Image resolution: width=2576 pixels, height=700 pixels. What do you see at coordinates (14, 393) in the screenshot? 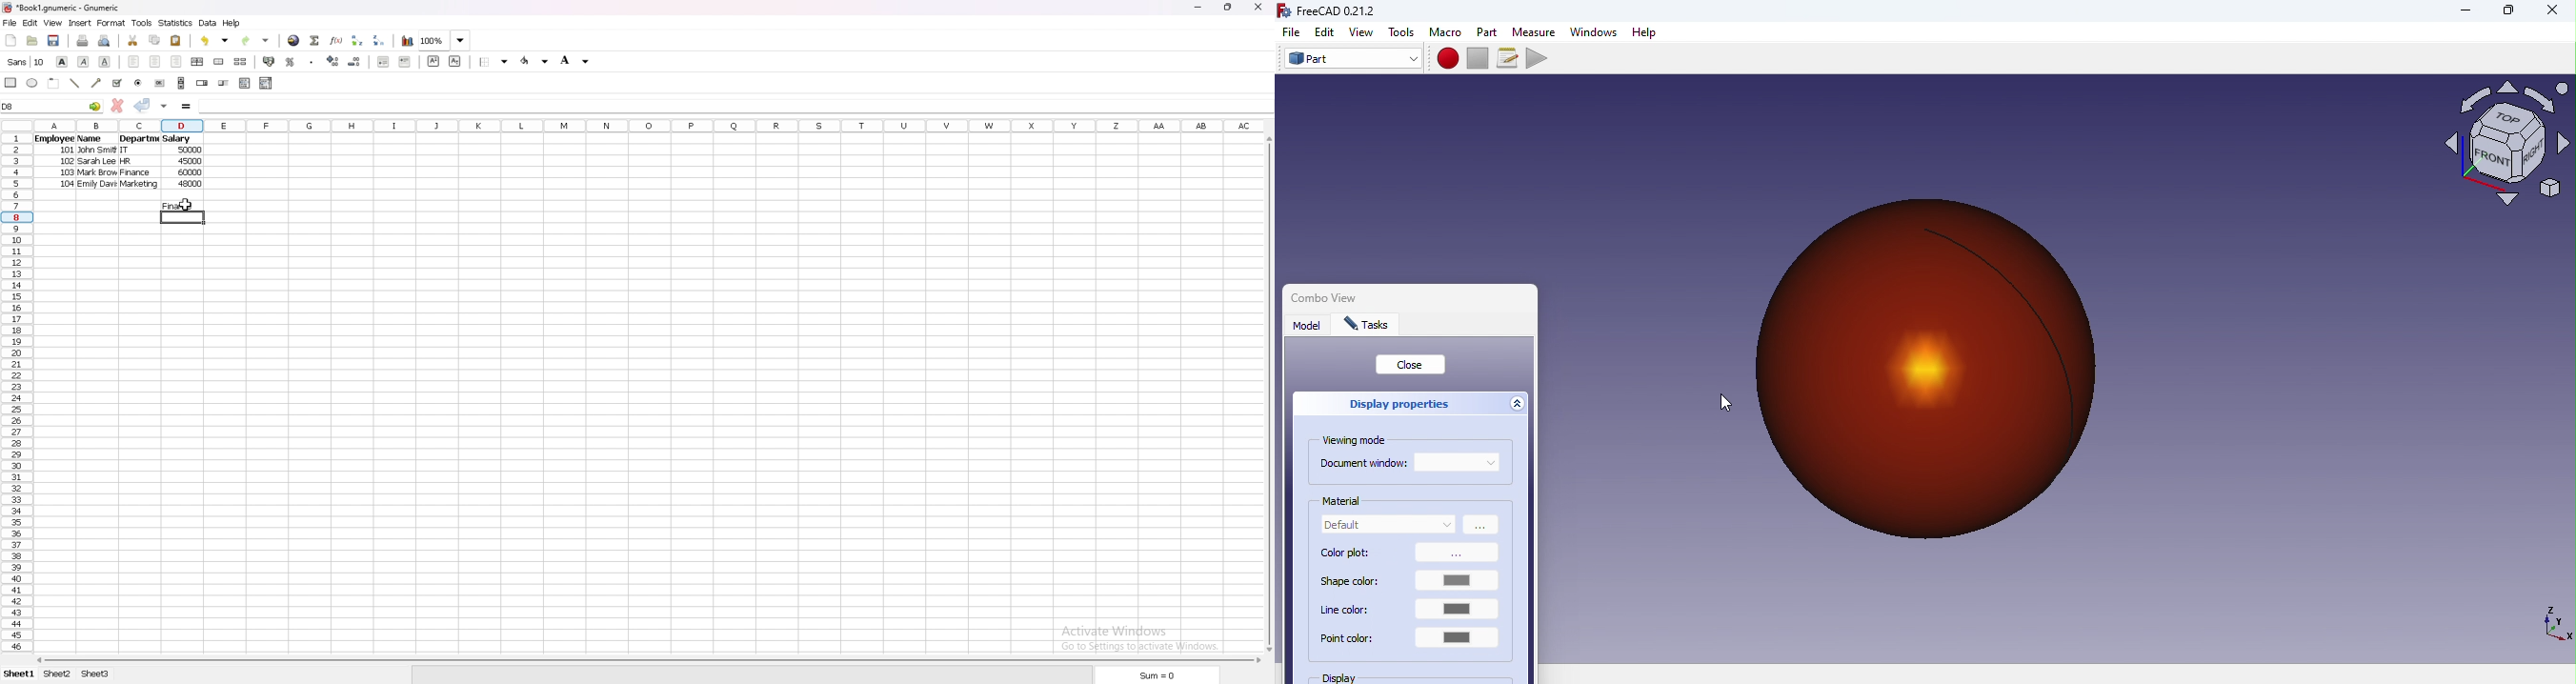
I see `row` at bounding box center [14, 393].